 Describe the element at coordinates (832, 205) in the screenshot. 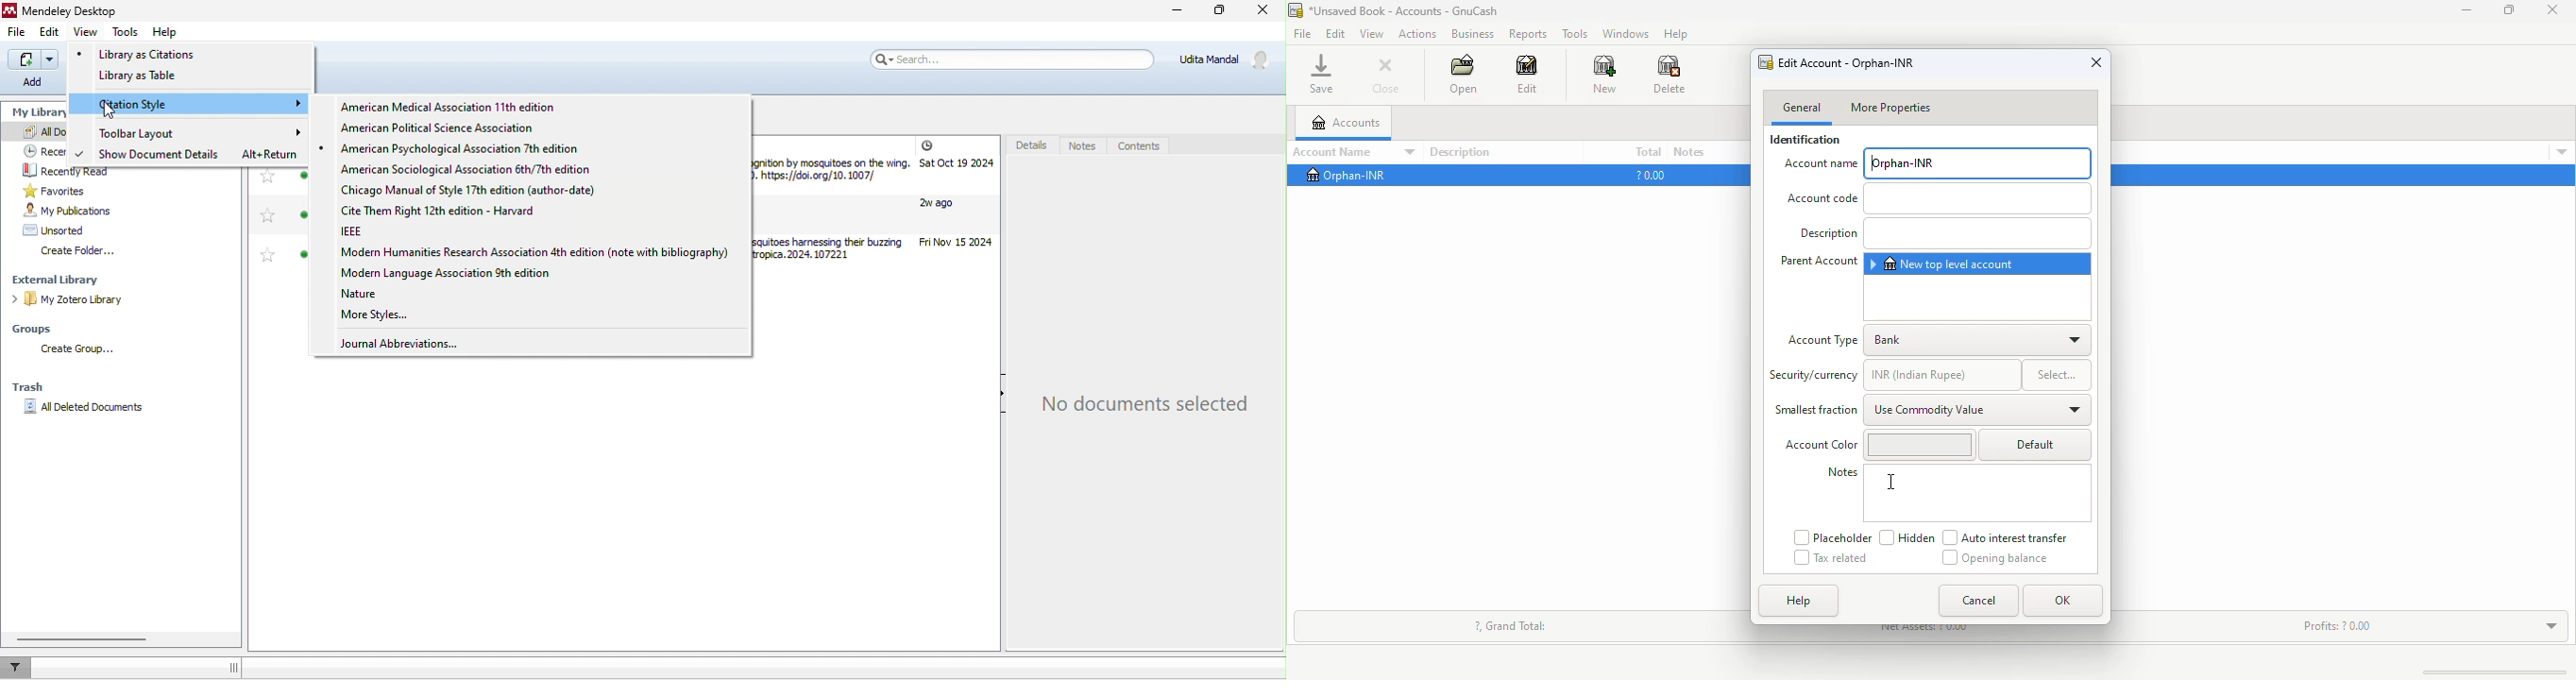

I see `FUSISURPN SUN (ERG PUR RTUN Ss S—

Gbson, G., Warren, B., & Russel, 1. 3. (2010). Humming in tune: Sex and speces recognition by moscutoes on the wing.
JARO - Journal of the Assoc bon for Research in Otolaryngology, 119), 527-540. hitps: jdolorg/10. 1007]
5101620102432

Mandal, U. (2024). No Tie. Acta Tropica, 342), 156.

Mandal, U., Suman, M., Dutta, J., Dot, V., & Suman, D. S. (2024). Survedlance of mosquitoes hamessing ther buzzng
‘sound. Acta Tropica, 255, 107221. https: jdoi.org https: doi org/0. 1016) actatropsca. 2024, 107221` at that location.